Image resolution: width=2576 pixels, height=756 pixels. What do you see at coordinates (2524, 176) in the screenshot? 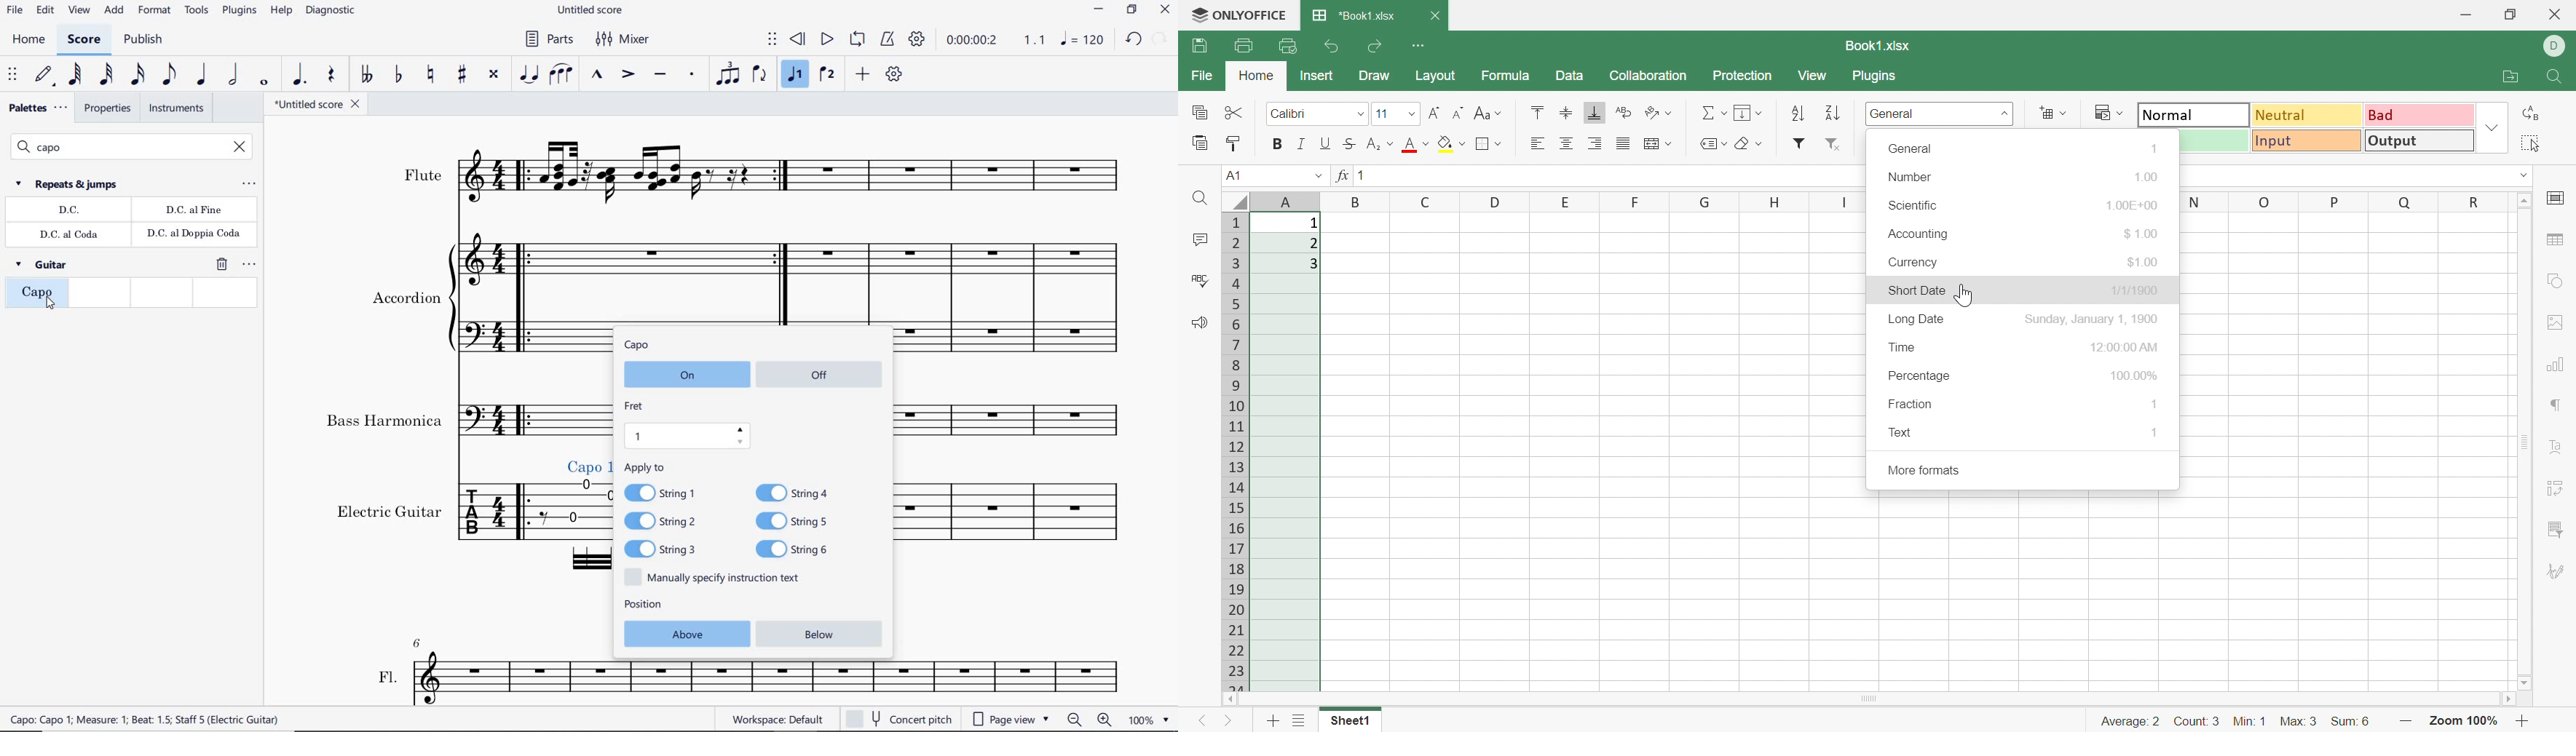
I see `Drop down` at bounding box center [2524, 176].